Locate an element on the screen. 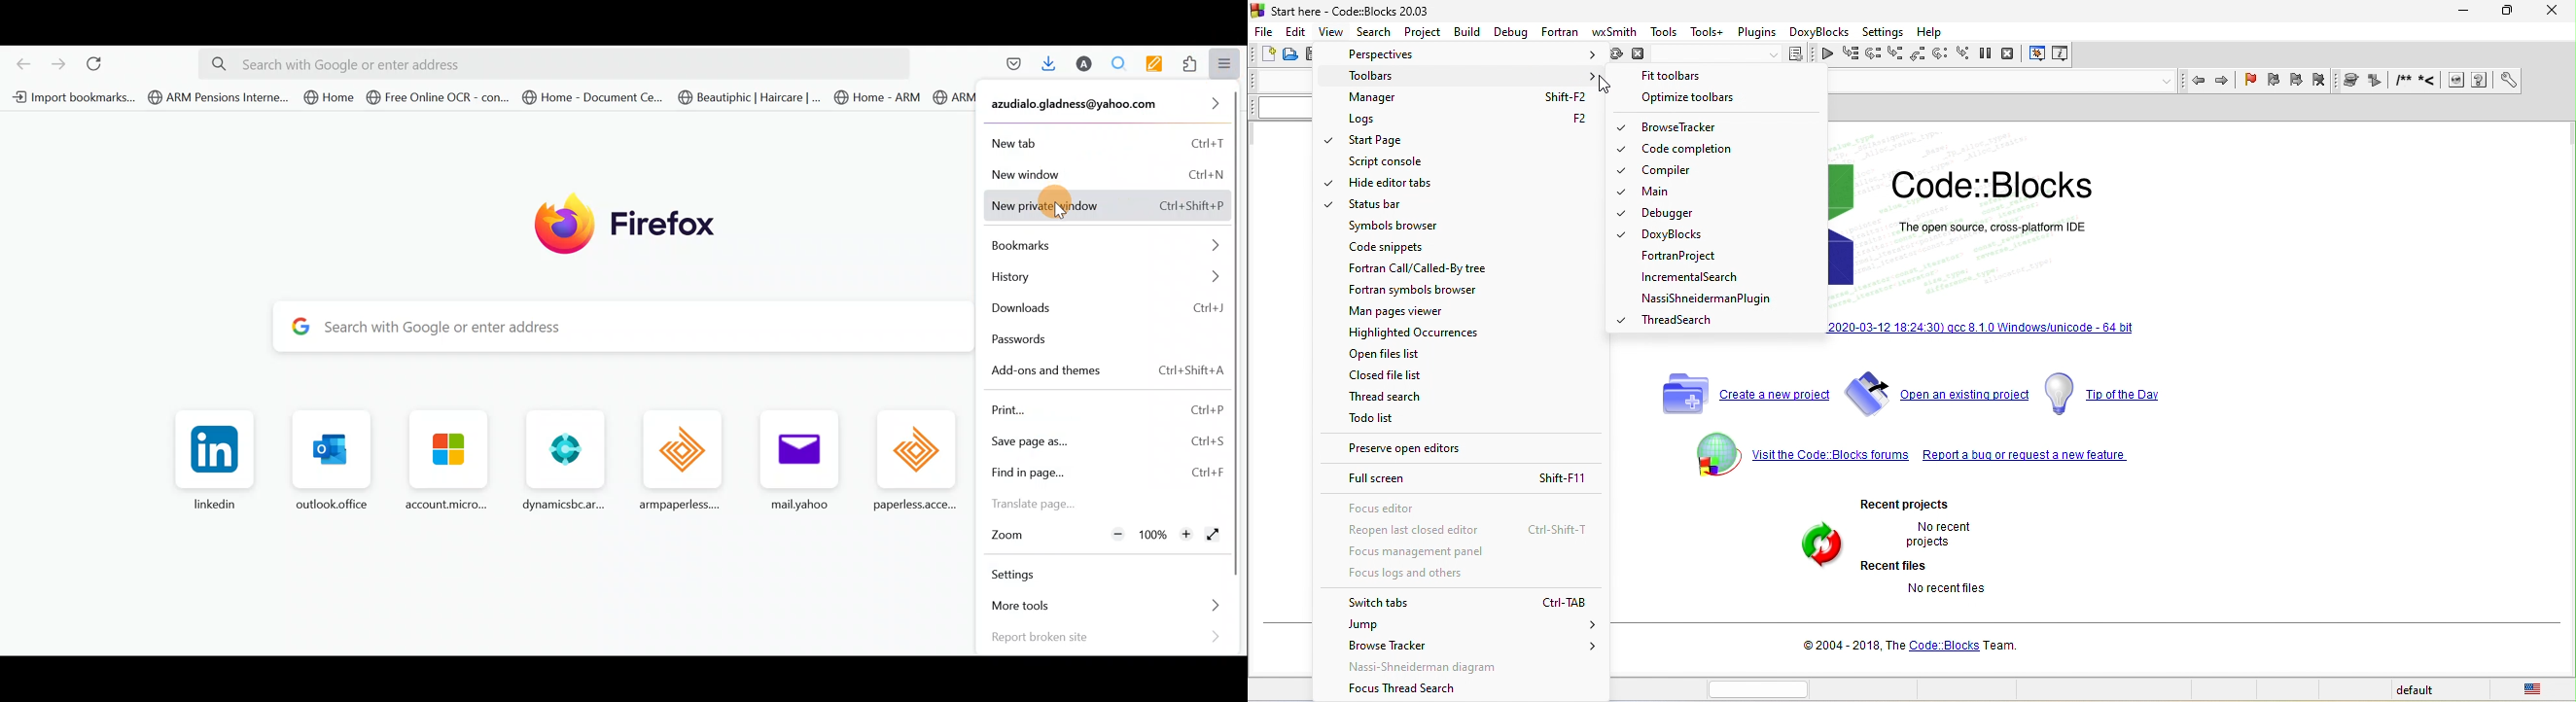 The width and height of the screenshot is (2576, 728). man pages viewer is located at coordinates (1409, 315).